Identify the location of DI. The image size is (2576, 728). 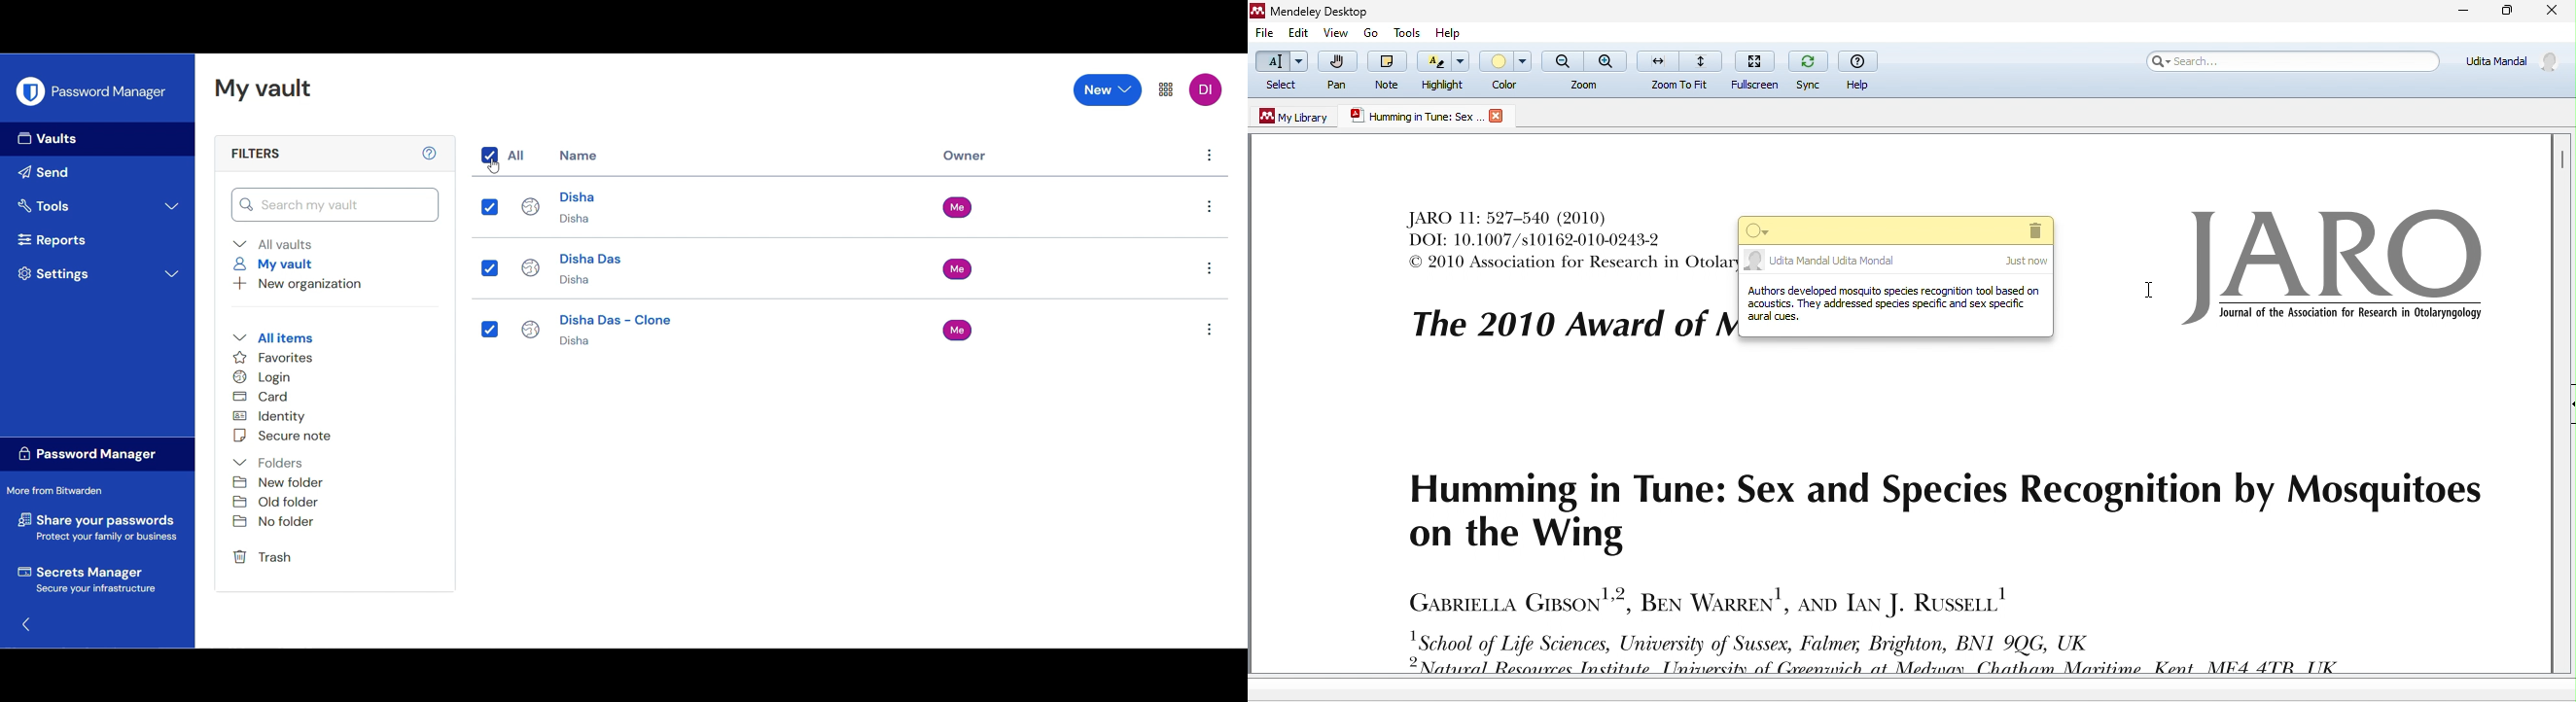
(1206, 89).